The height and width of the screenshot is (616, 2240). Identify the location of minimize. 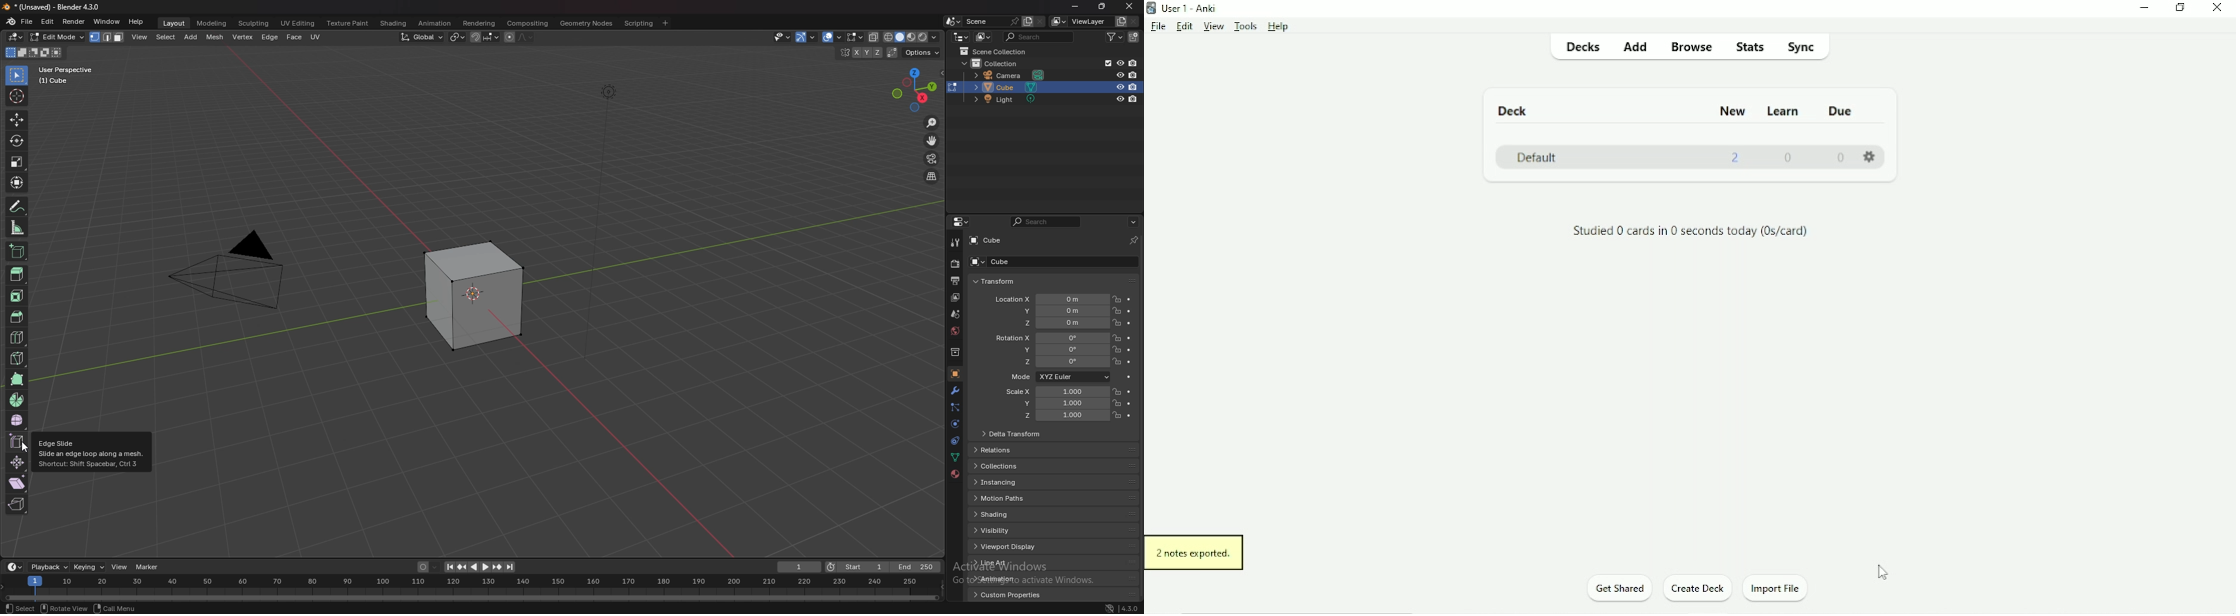
(1075, 7).